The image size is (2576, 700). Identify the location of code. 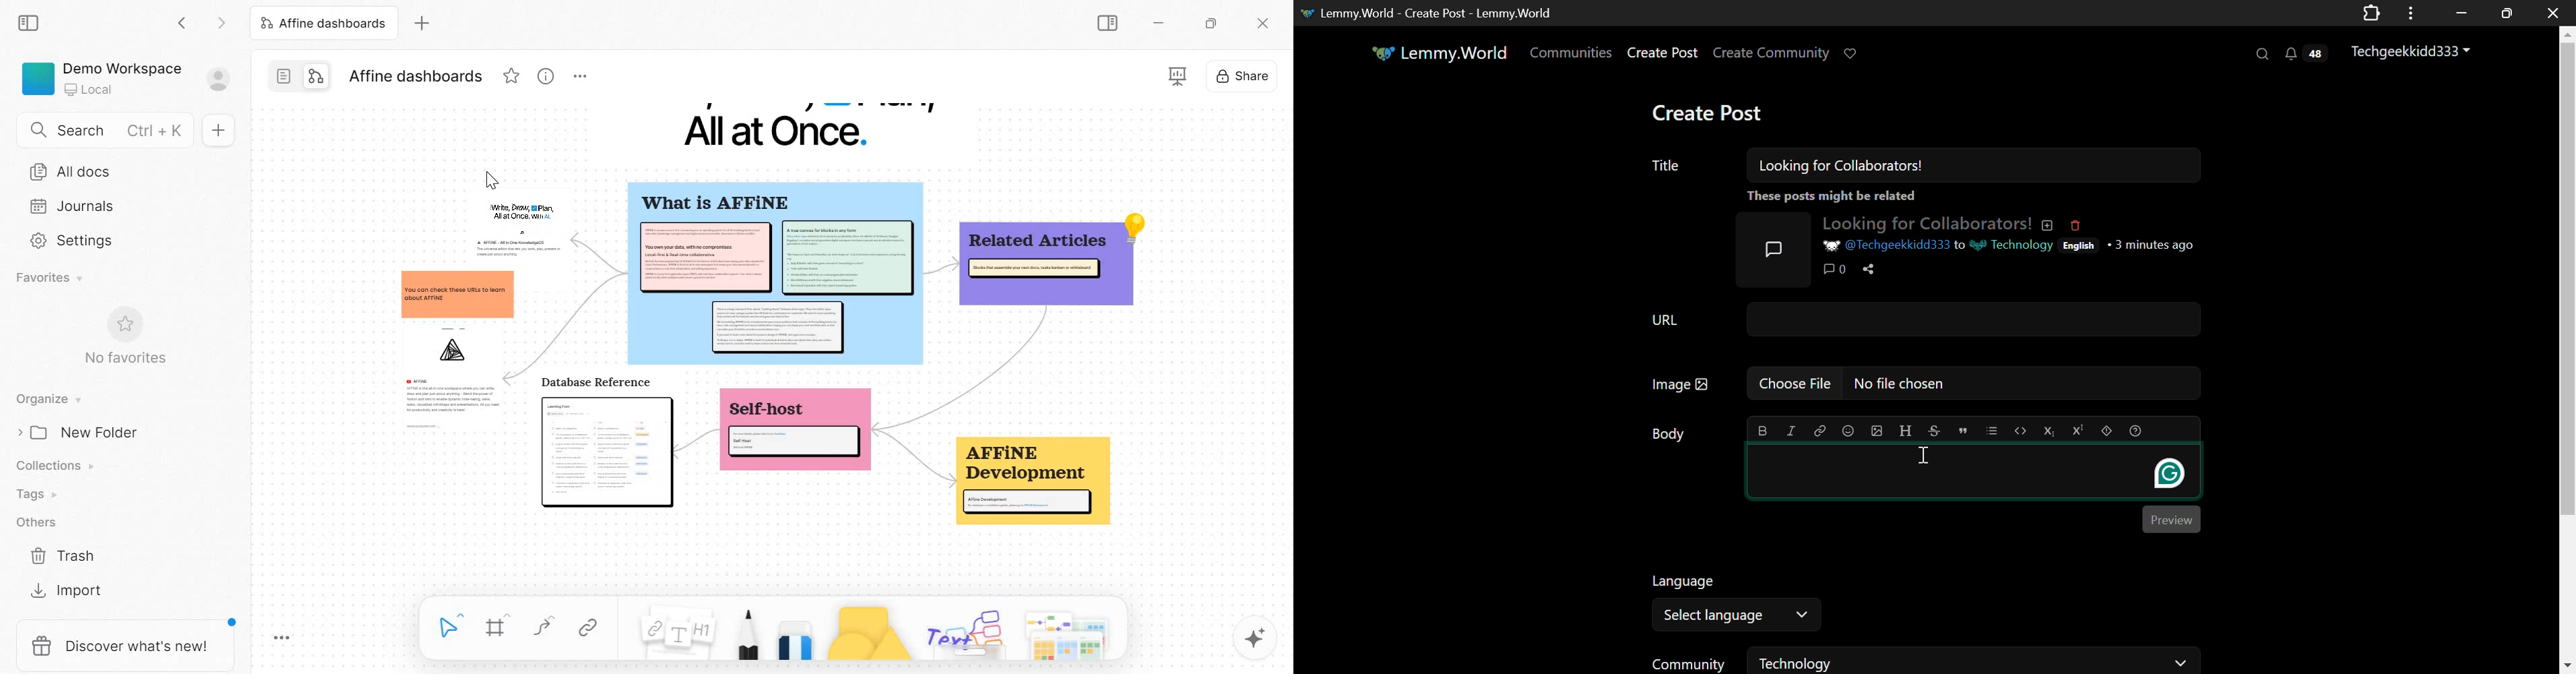
(2022, 431).